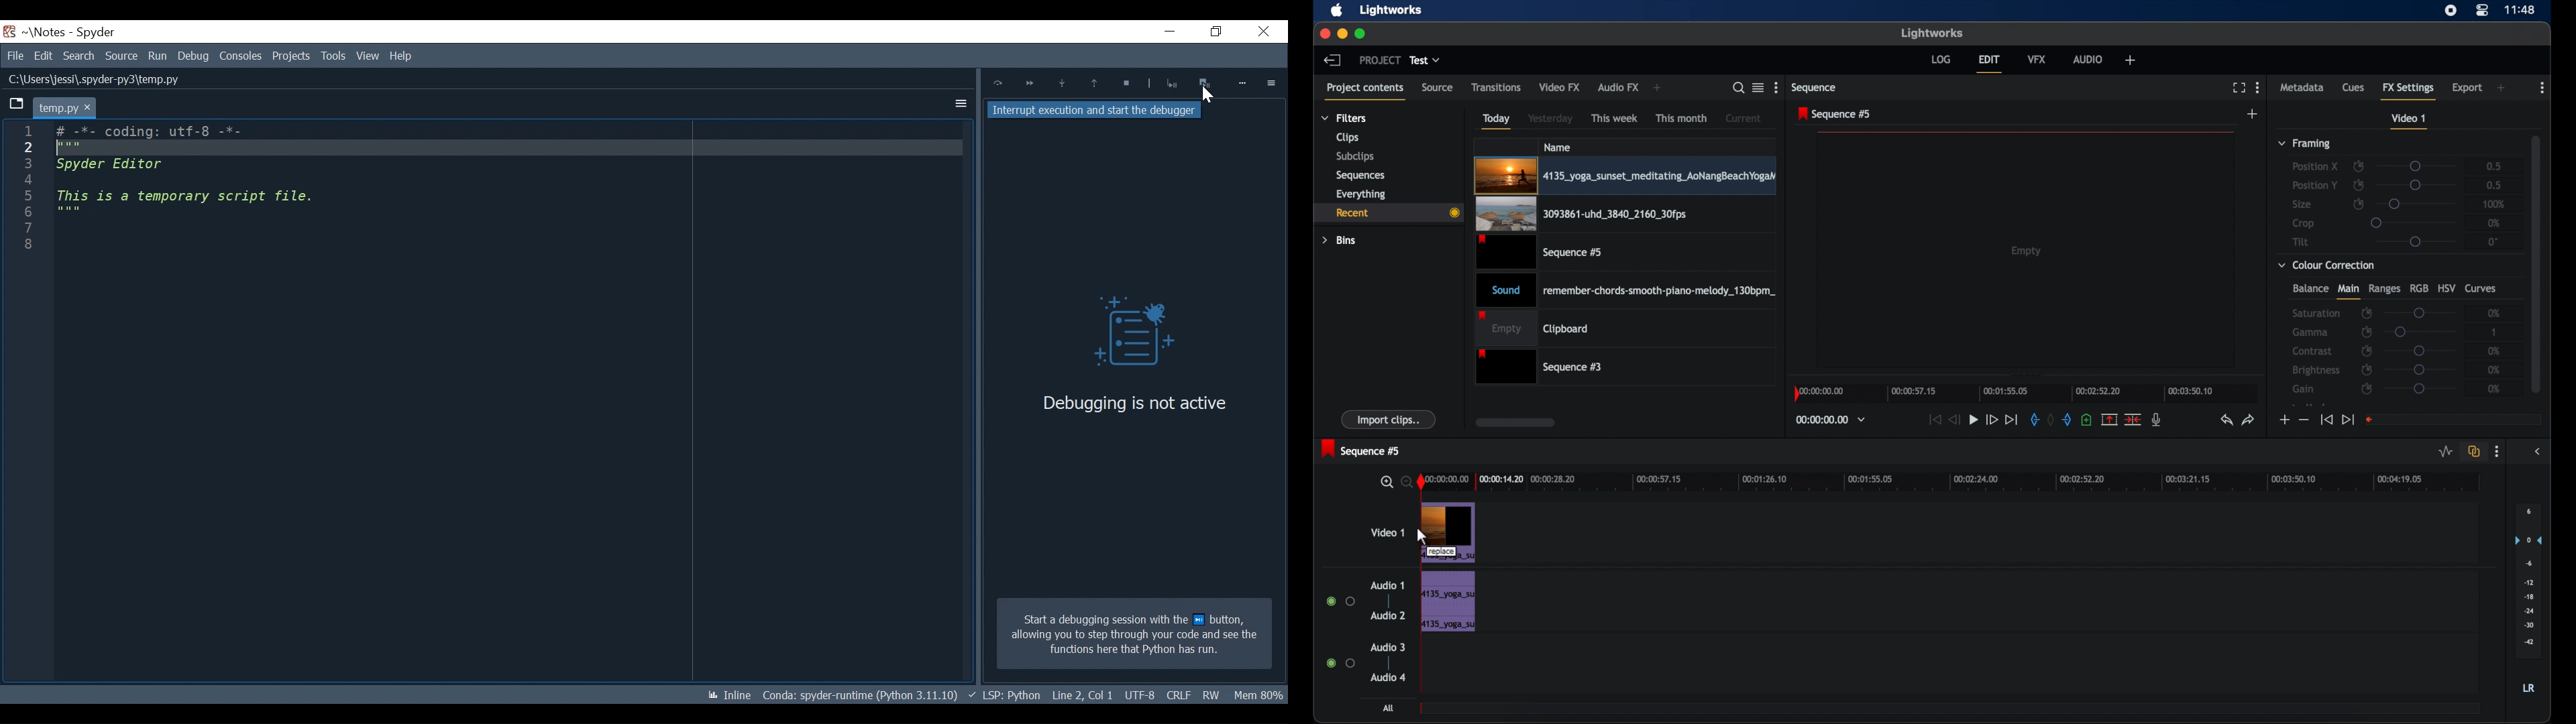 This screenshot has height=728, width=2576. What do you see at coordinates (49, 32) in the screenshot?
I see `Projects Name` at bounding box center [49, 32].